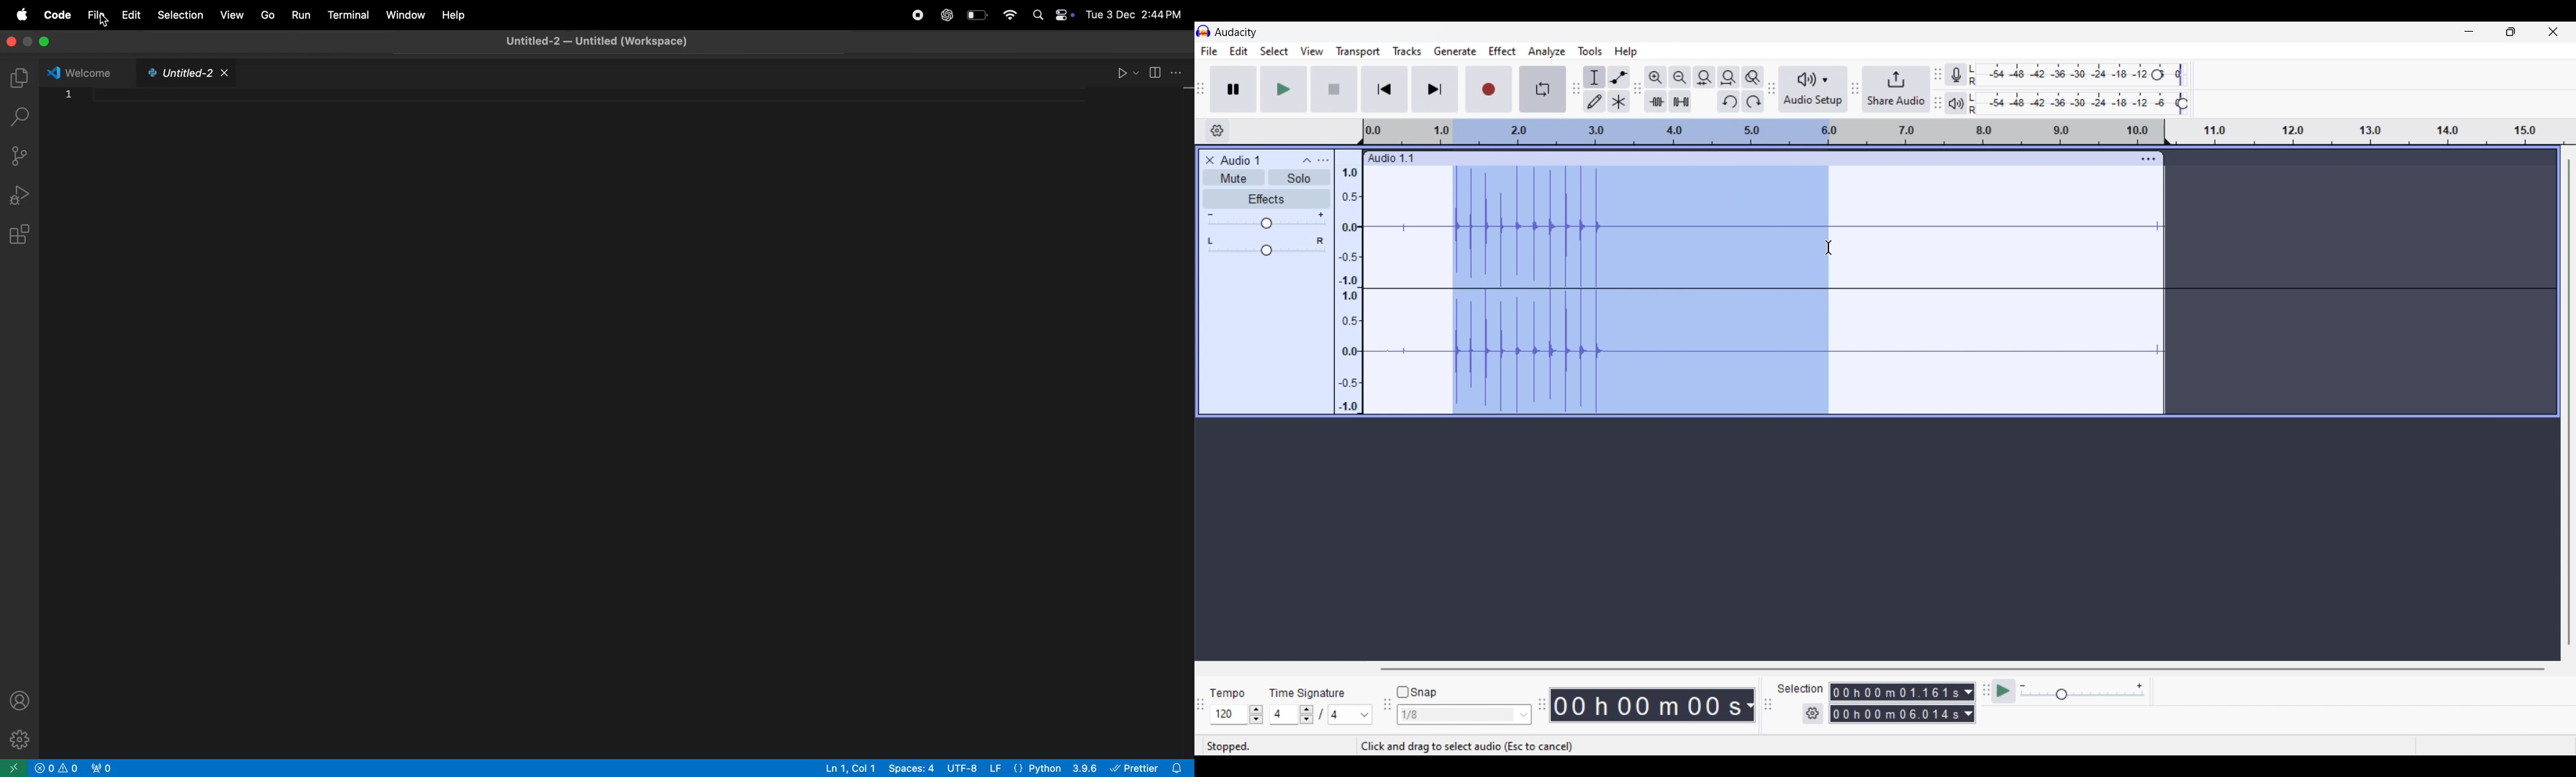 This screenshot has height=784, width=2576. What do you see at coordinates (100, 19) in the screenshot?
I see `cursor` at bounding box center [100, 19].